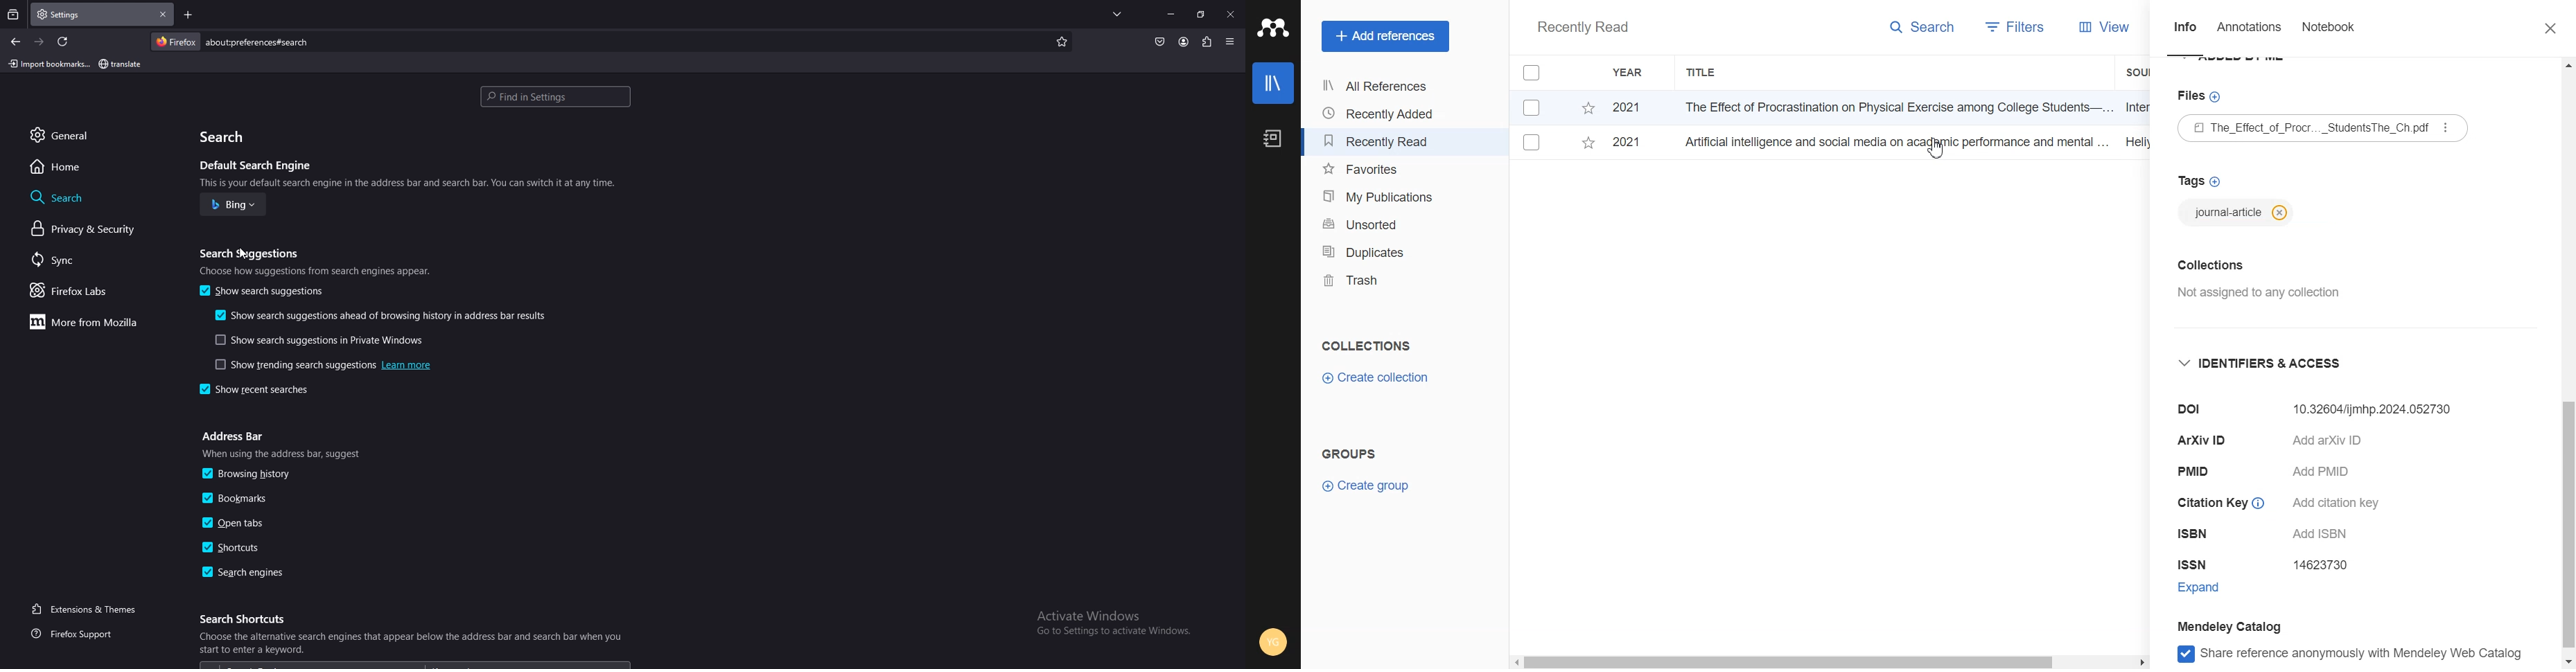 The height and width of the screenshot is (672, 2576). What do you see at coordinates (1271, 587) in the screenshot?
I see `Auto sync` at bounding box center [1271, 587].